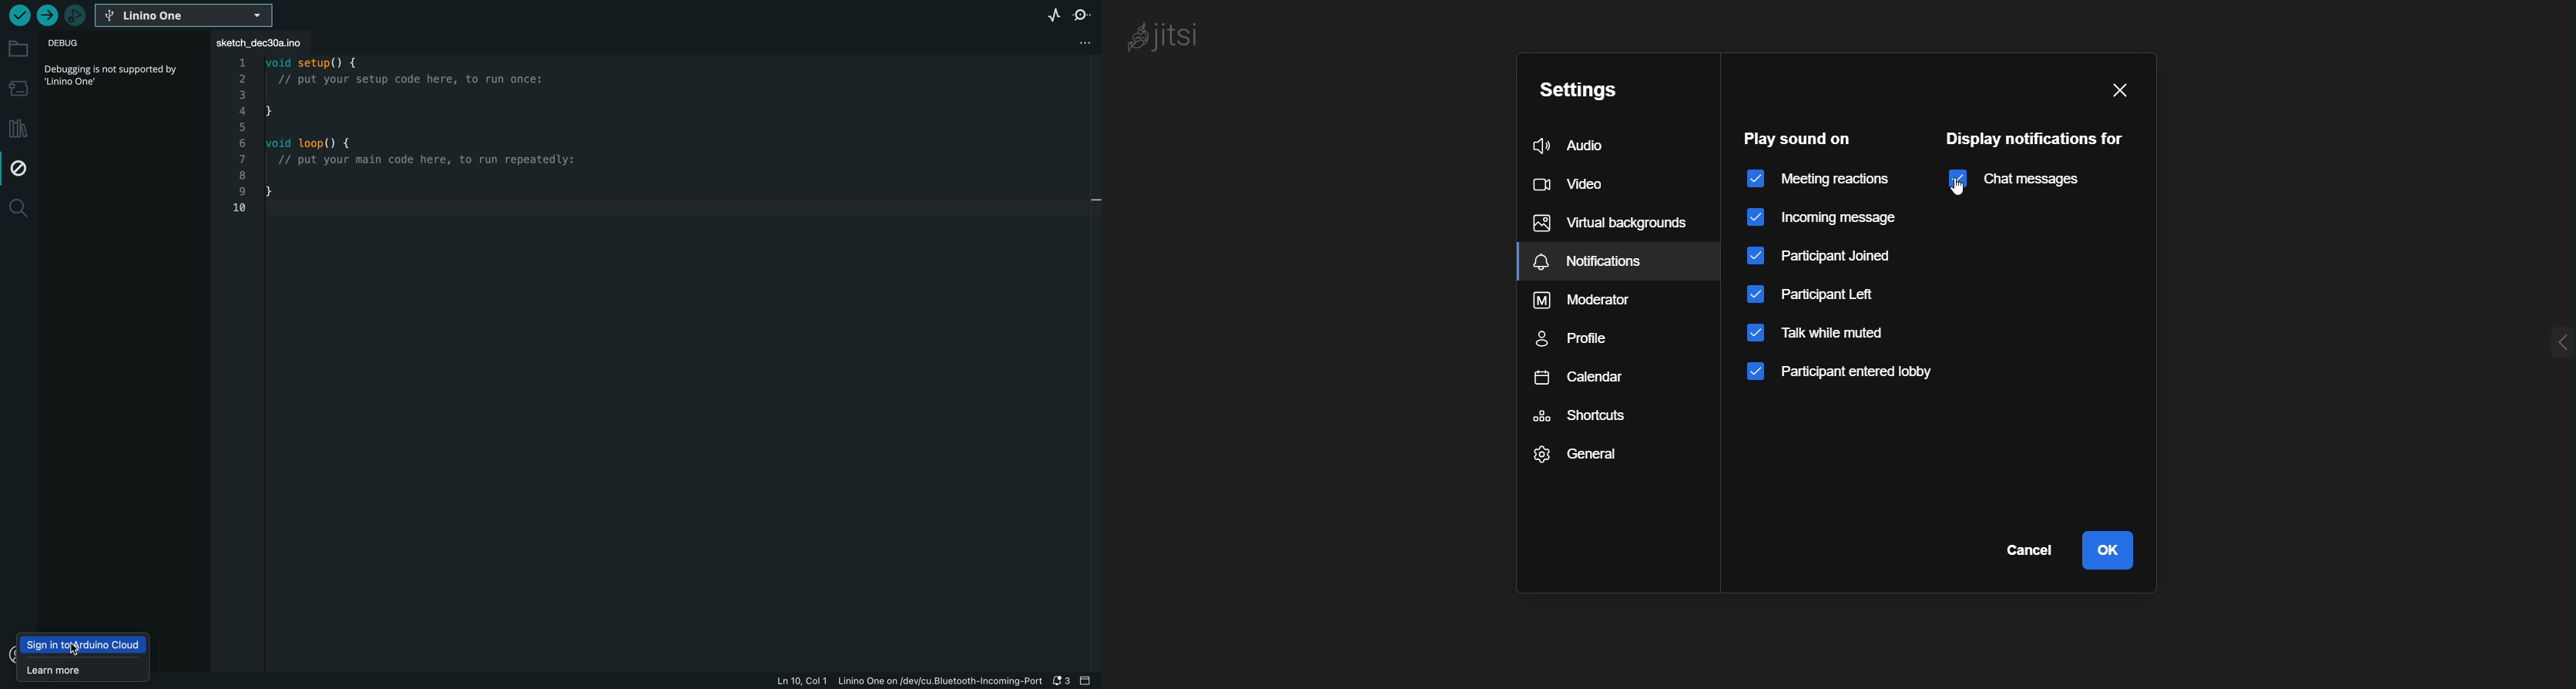 The image size is (2576, 700). Describe the element at coordinates (1585, 342) in the screenshot. I see `profile` at that location.